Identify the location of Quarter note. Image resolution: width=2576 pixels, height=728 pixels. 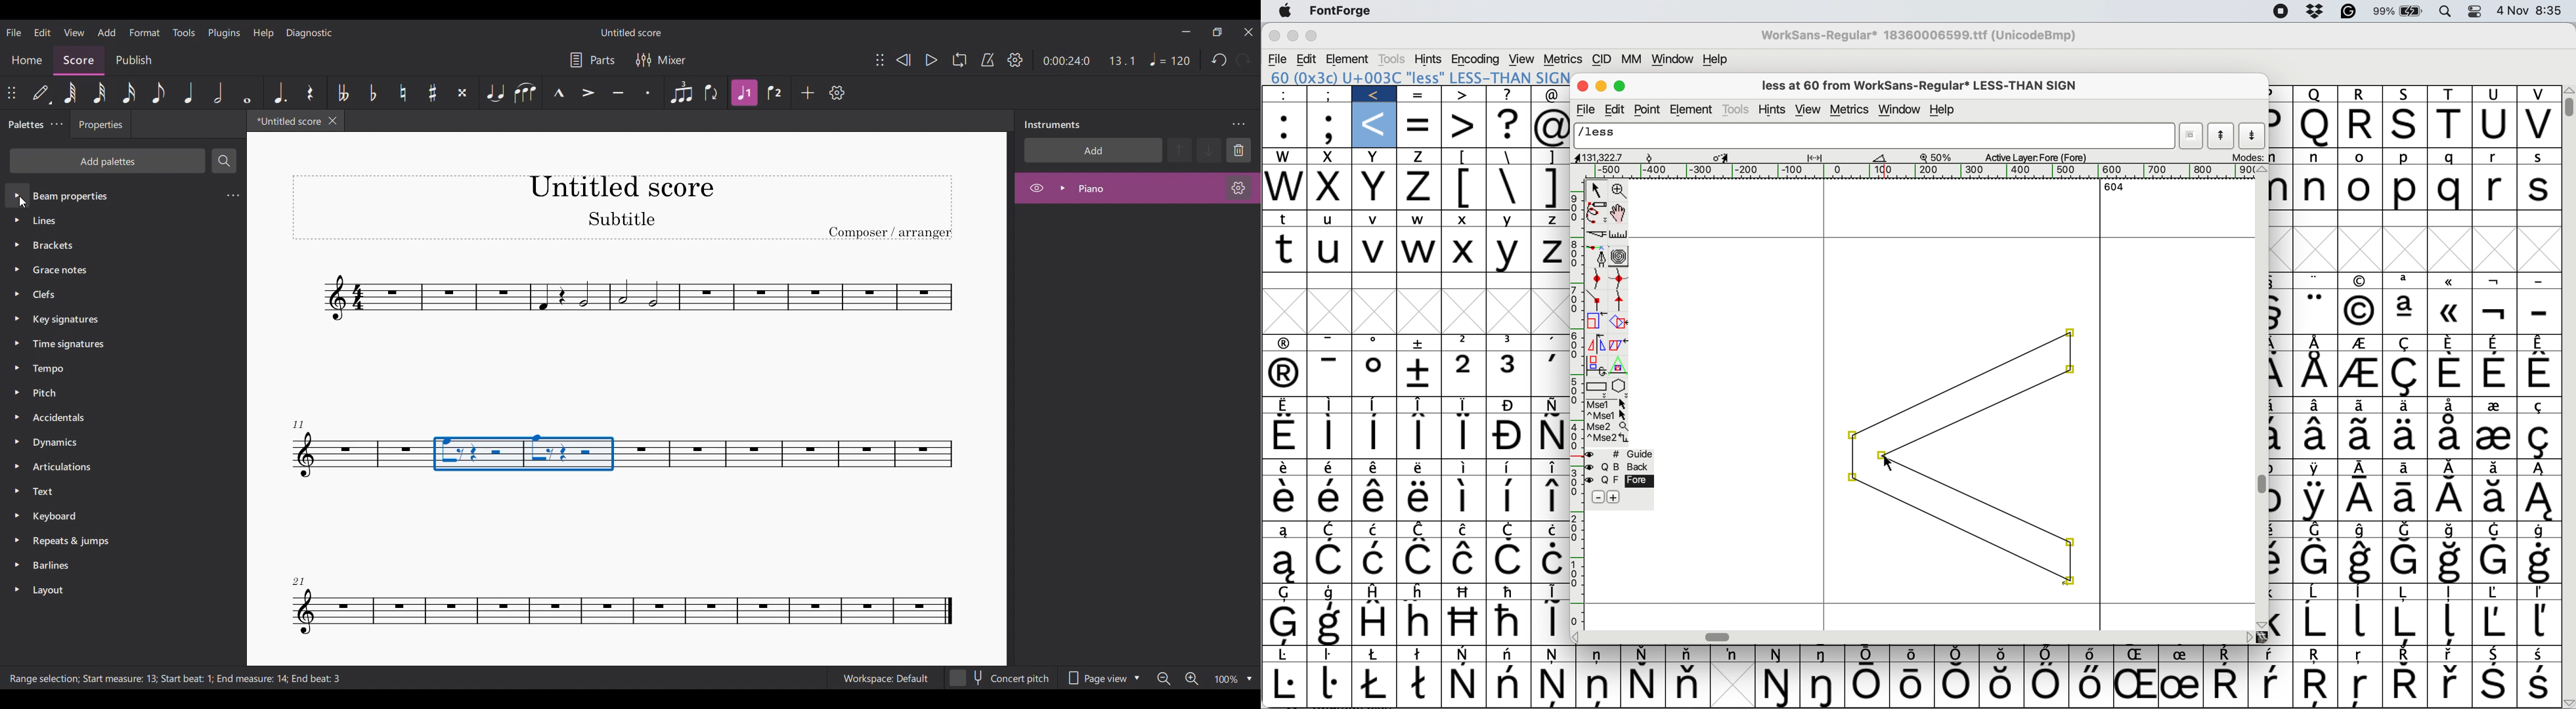
(188, 93).